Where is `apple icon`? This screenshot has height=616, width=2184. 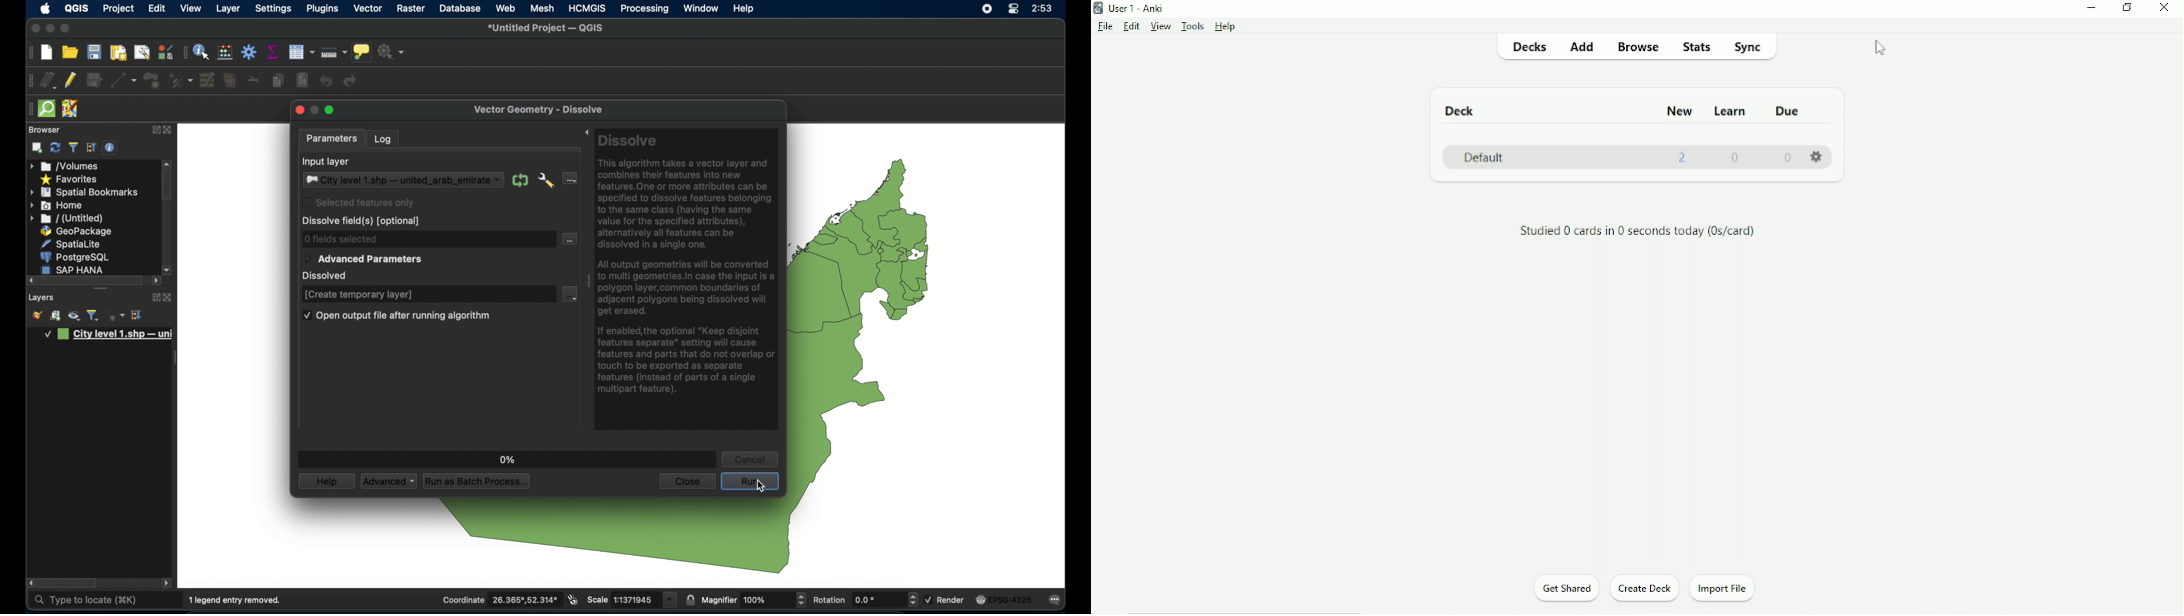
apple icon is located at coordinates (46, 9).